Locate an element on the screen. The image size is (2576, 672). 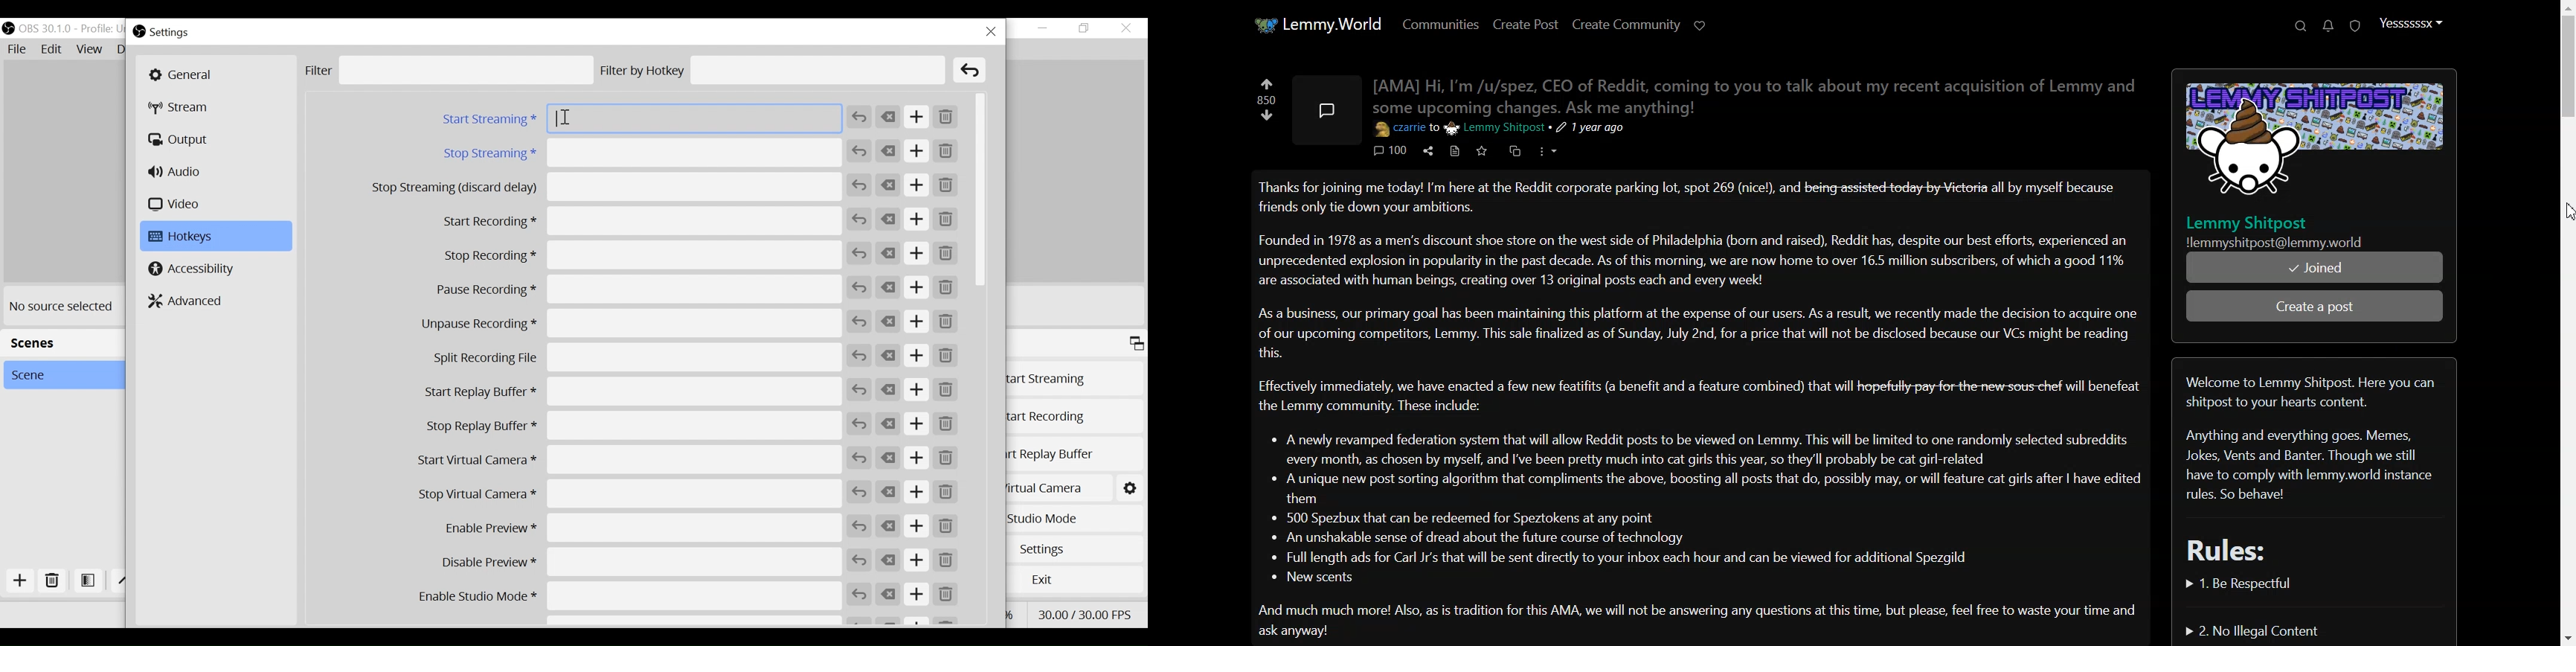
Clear is located at coordinates (888, 423).